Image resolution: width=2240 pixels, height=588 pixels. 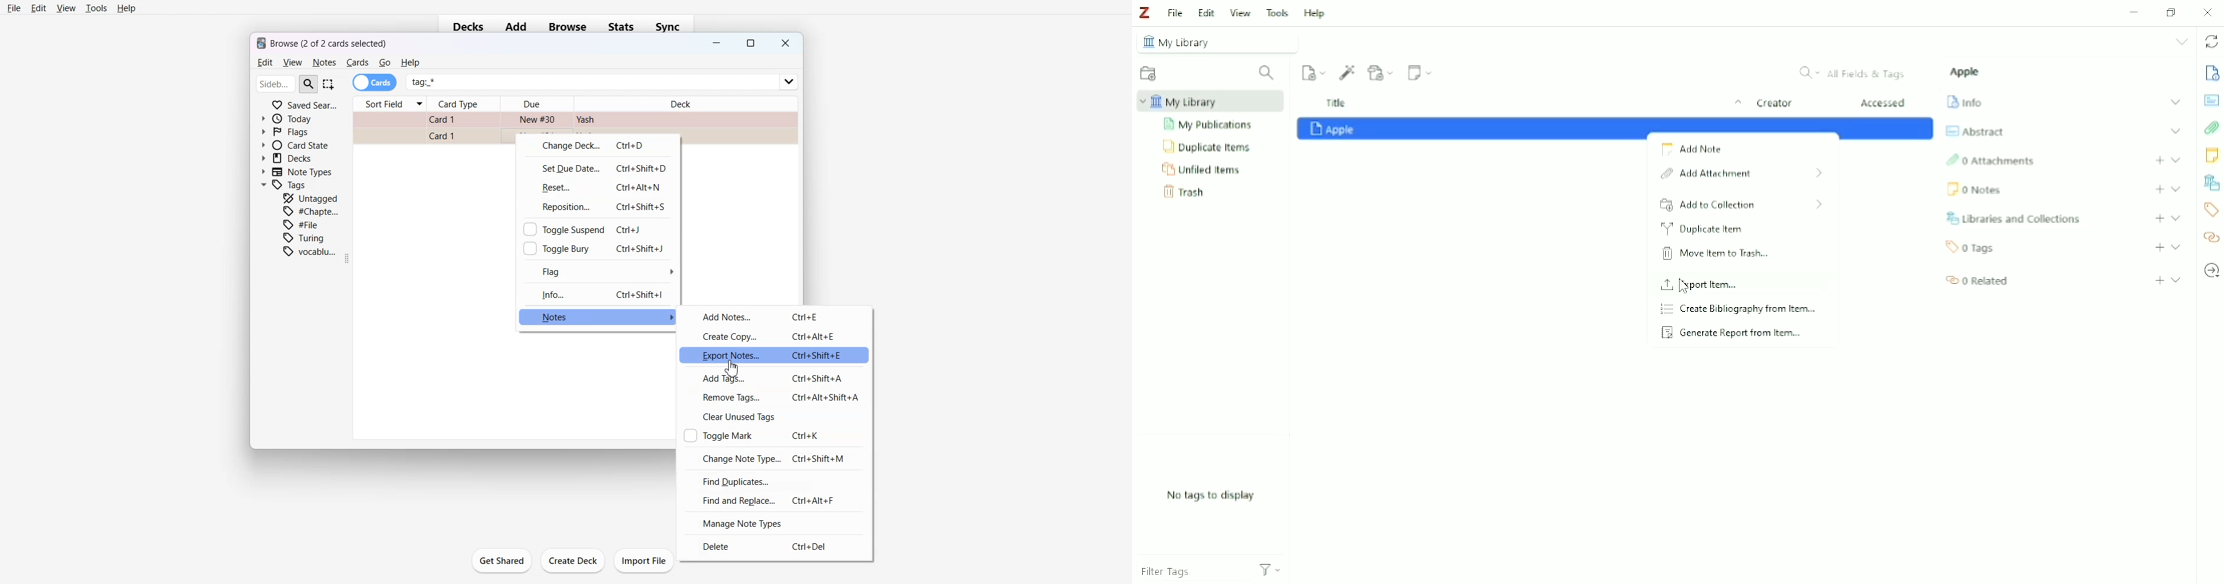 What do you see at coordinates (1147, 73) in the screenshot?
I see `New Collection` at bounding box center [1147, 73].